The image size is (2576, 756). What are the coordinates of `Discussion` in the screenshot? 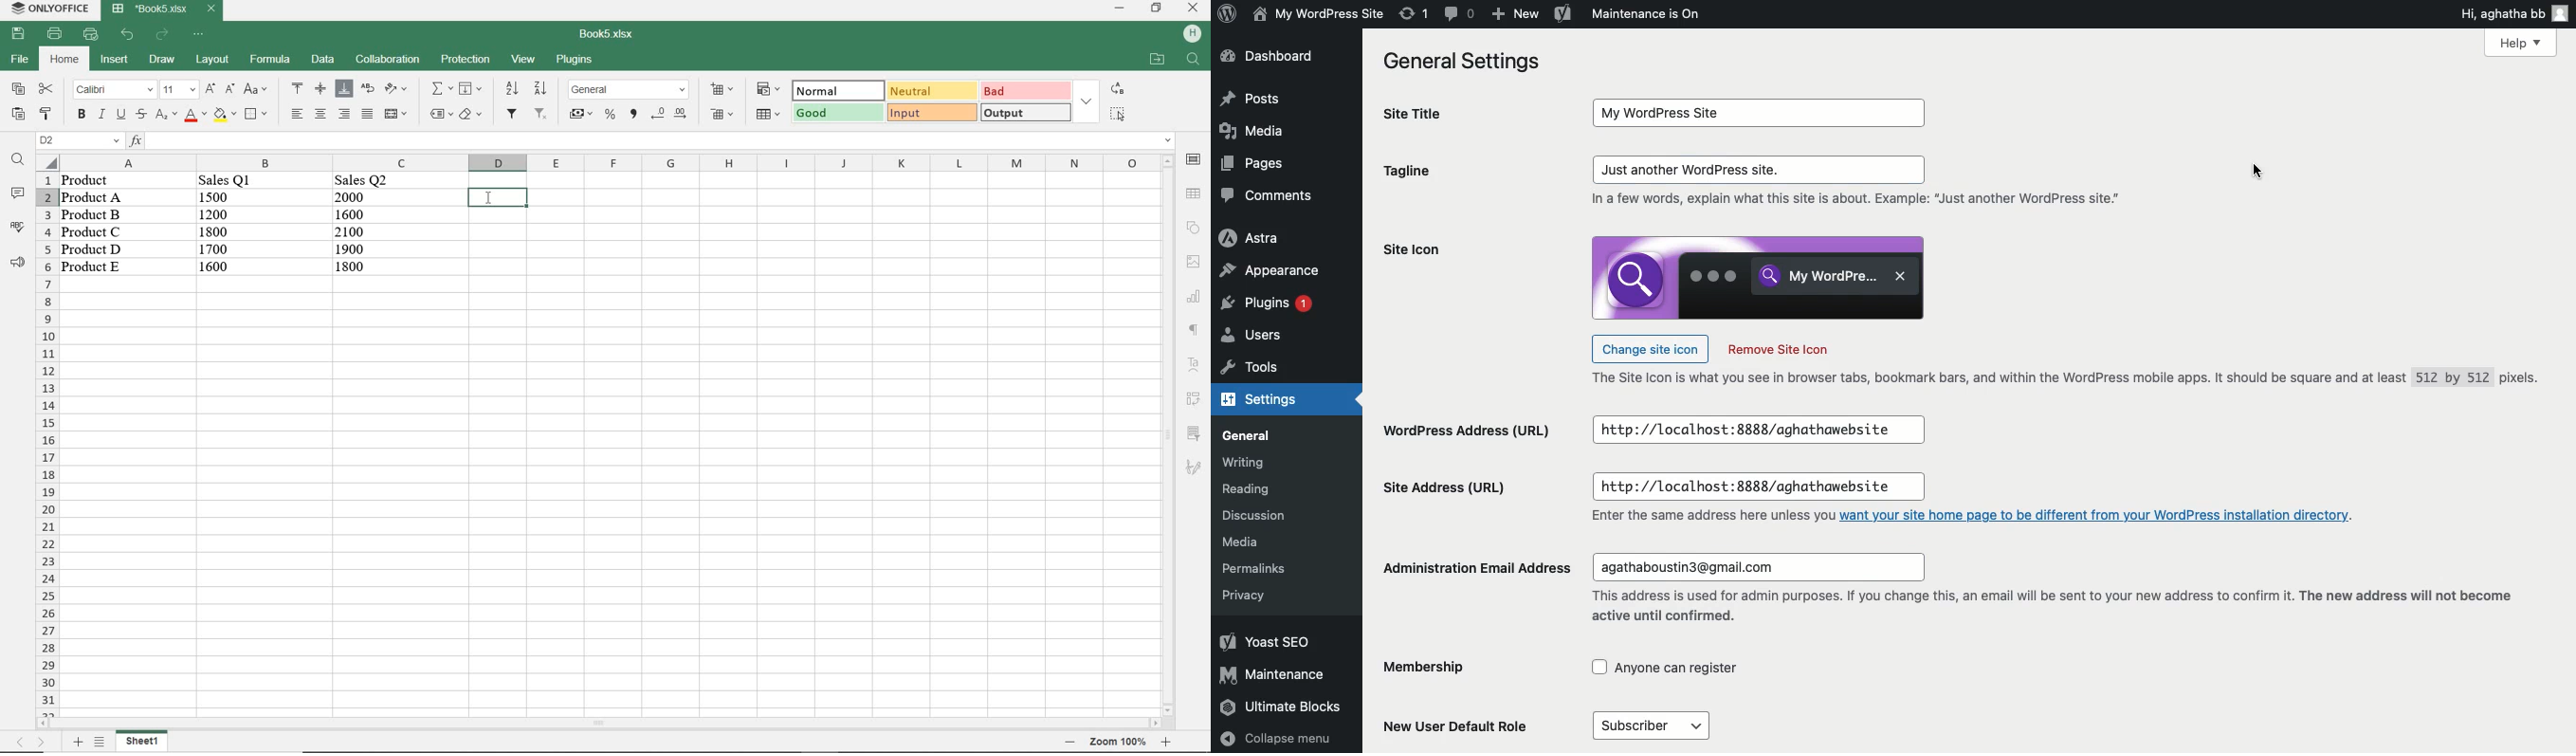 It's located at (1261, 518).